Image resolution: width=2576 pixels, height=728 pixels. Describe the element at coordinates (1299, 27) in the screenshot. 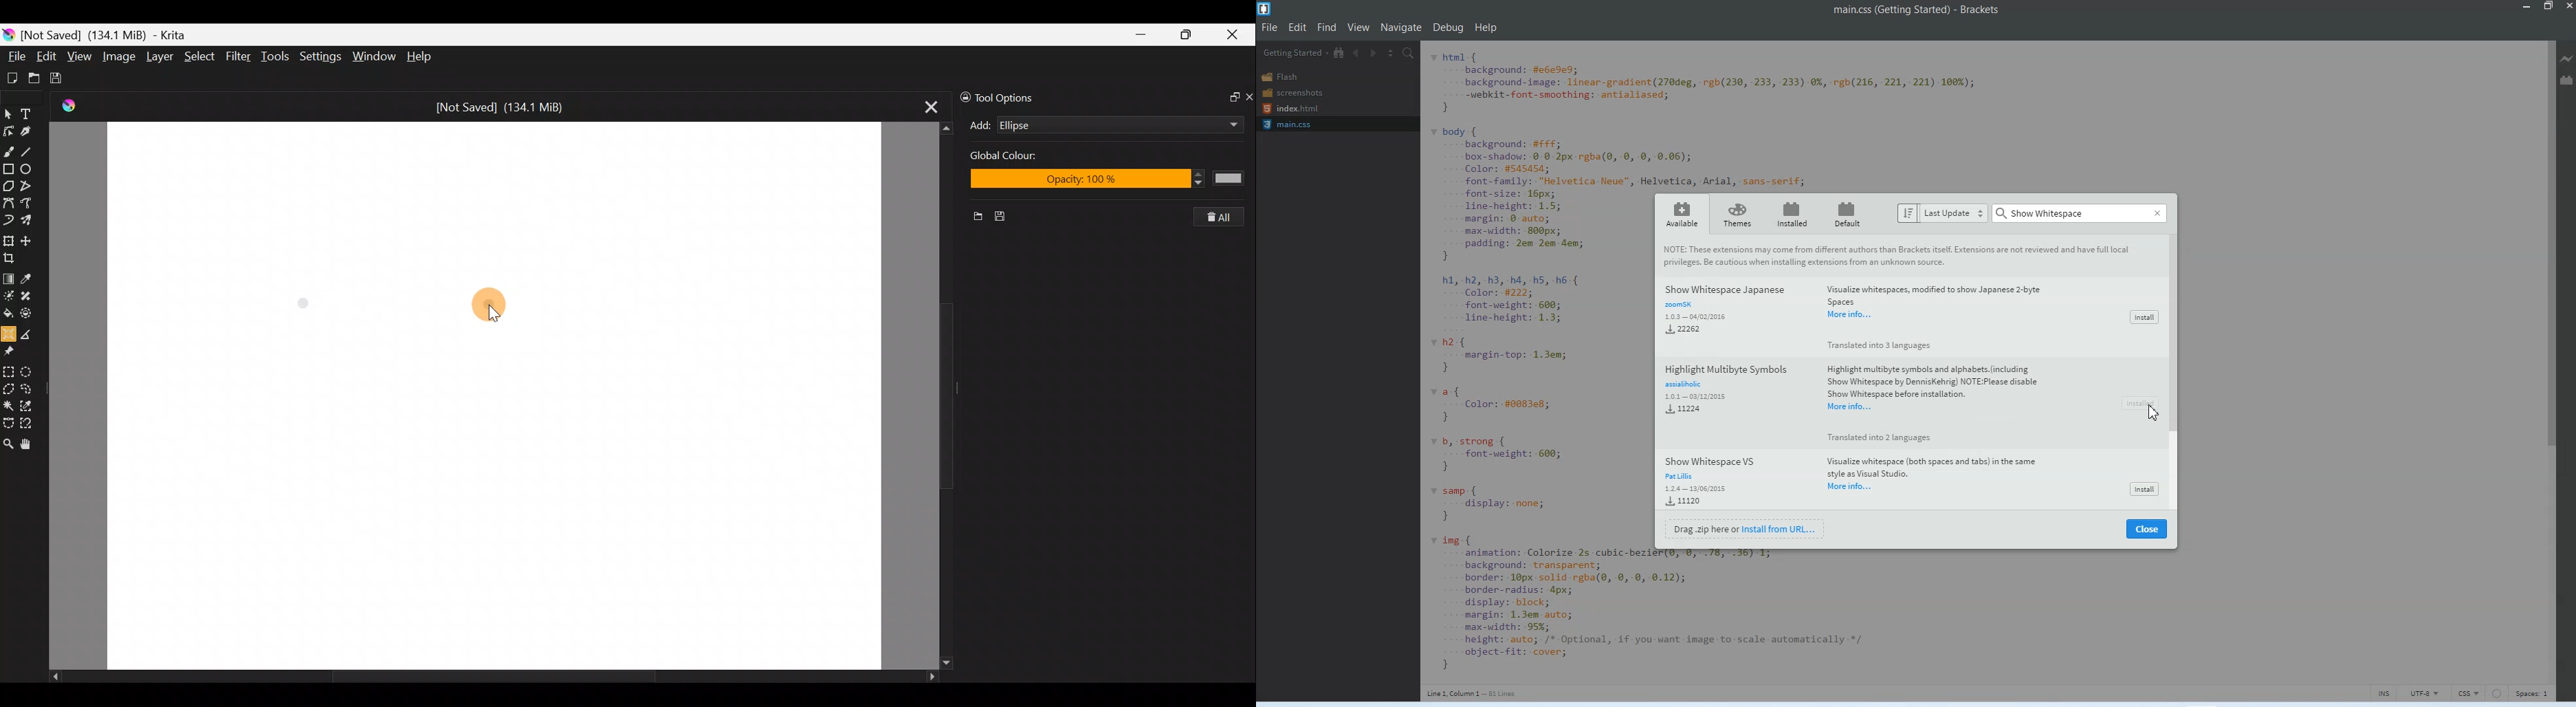

I see `Edit` at that location.